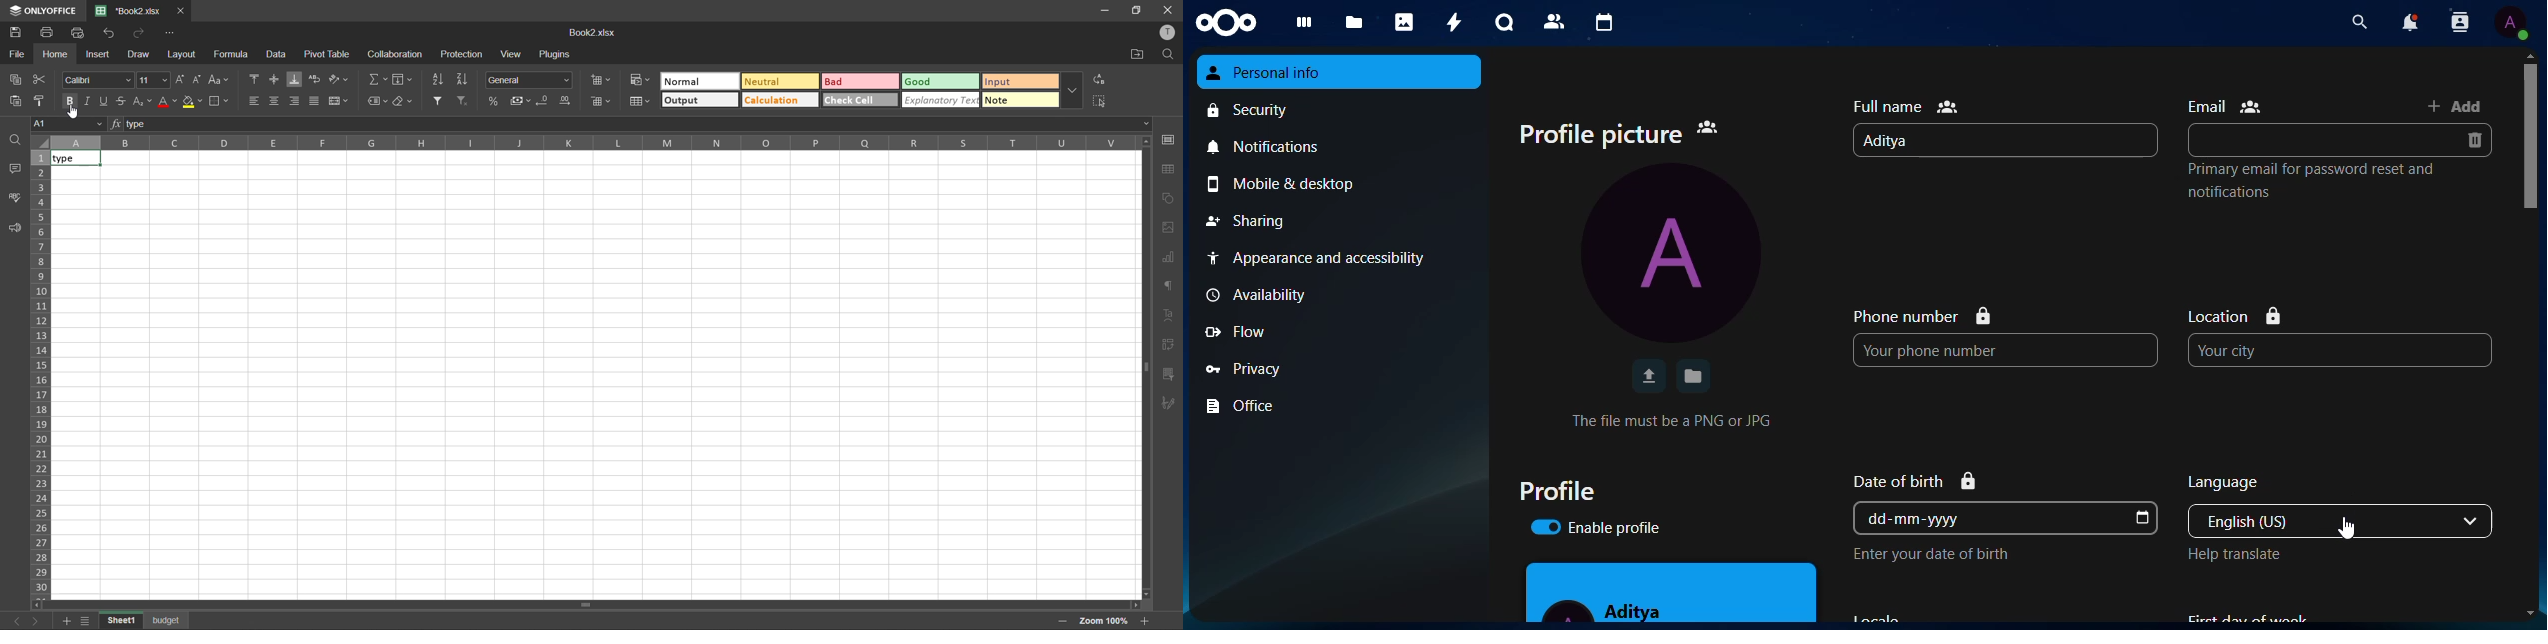  What do you see at coordinates (110, 34) in the screenshot?
I see `undo` at bounding box center [110, 34].